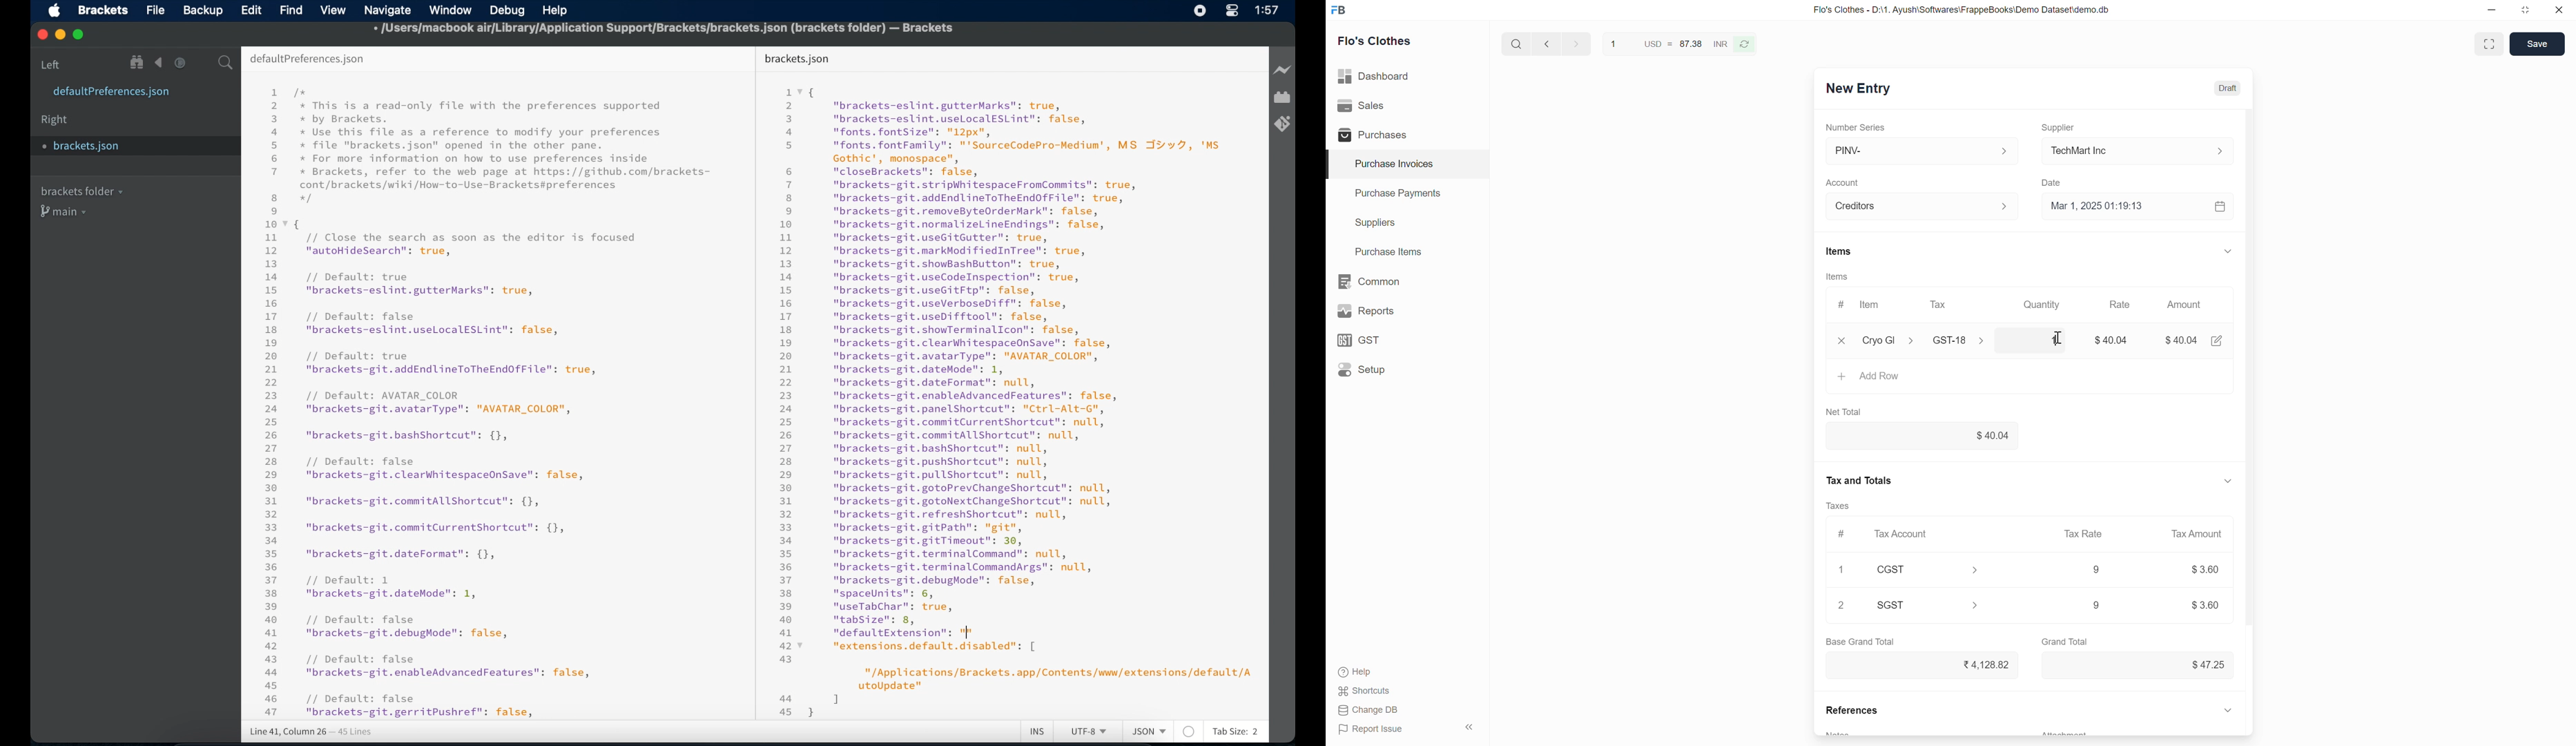 The image size is (2576, 756). What do you see at coordinates (558, 9) in the screenshot?
I see `help` at bounding box center [558, 9].